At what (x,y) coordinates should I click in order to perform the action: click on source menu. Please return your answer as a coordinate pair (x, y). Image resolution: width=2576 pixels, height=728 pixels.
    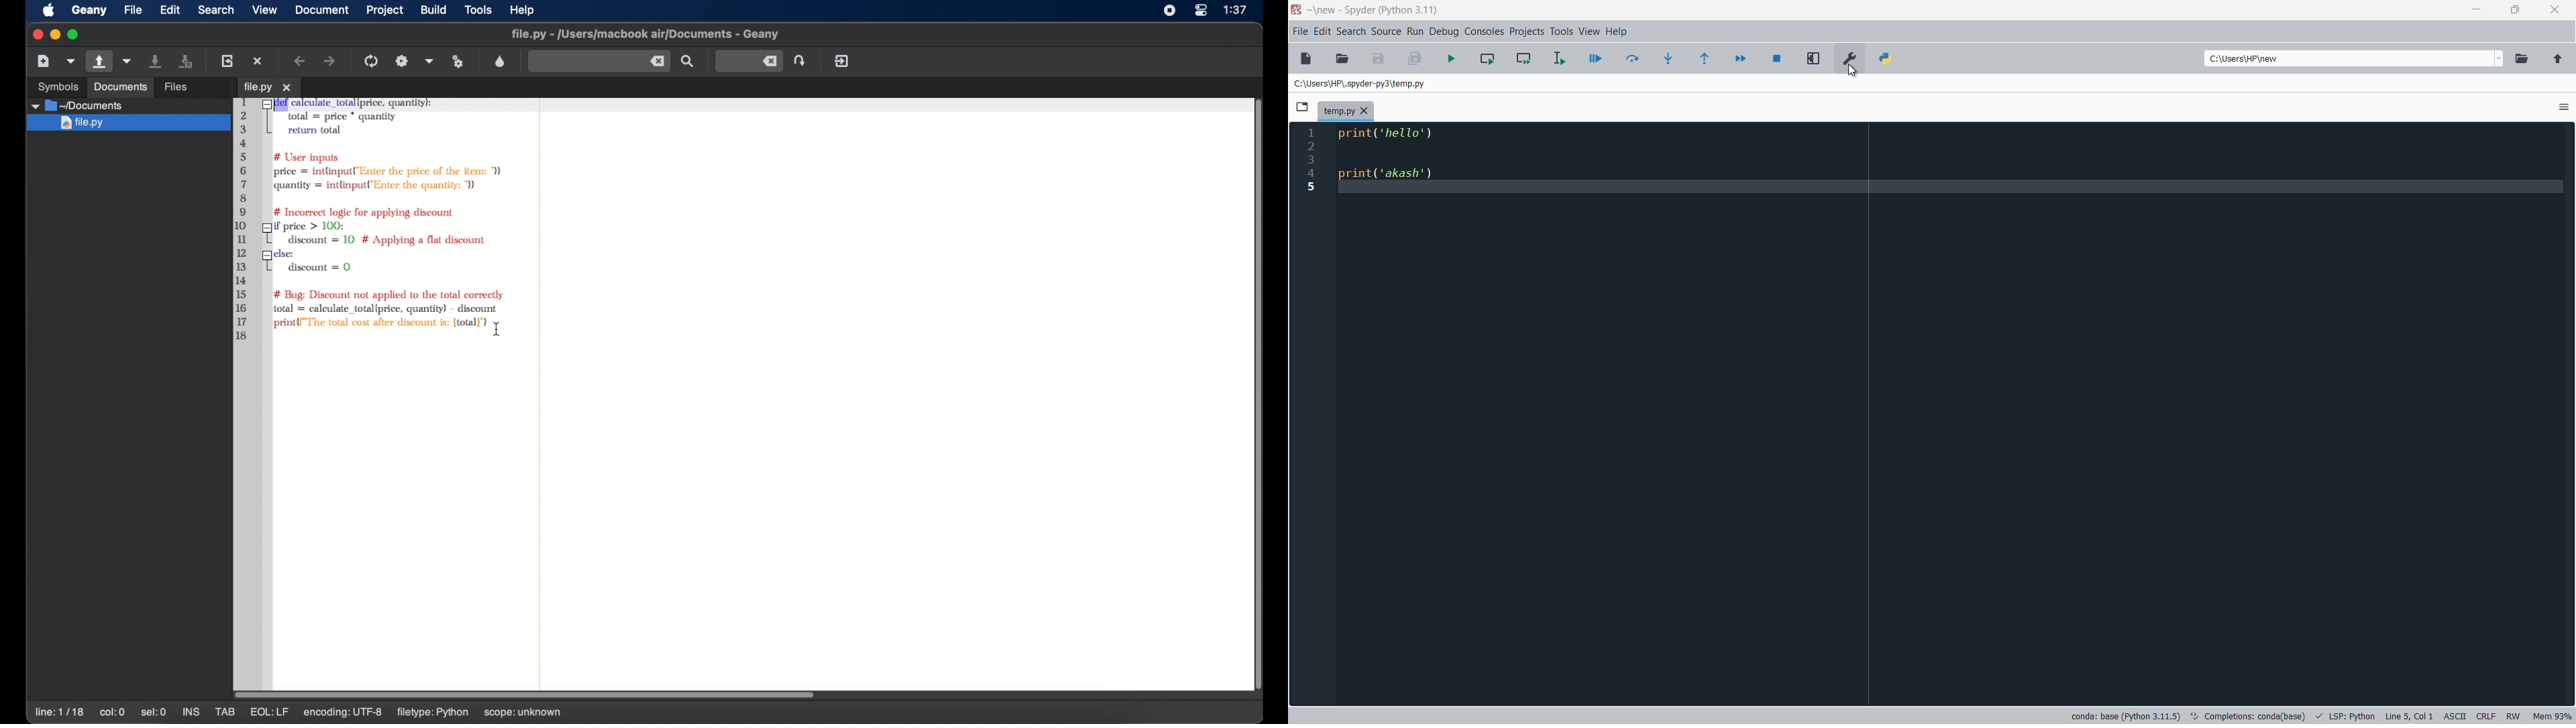
    Looking at the image, I should click on (1387, 31).